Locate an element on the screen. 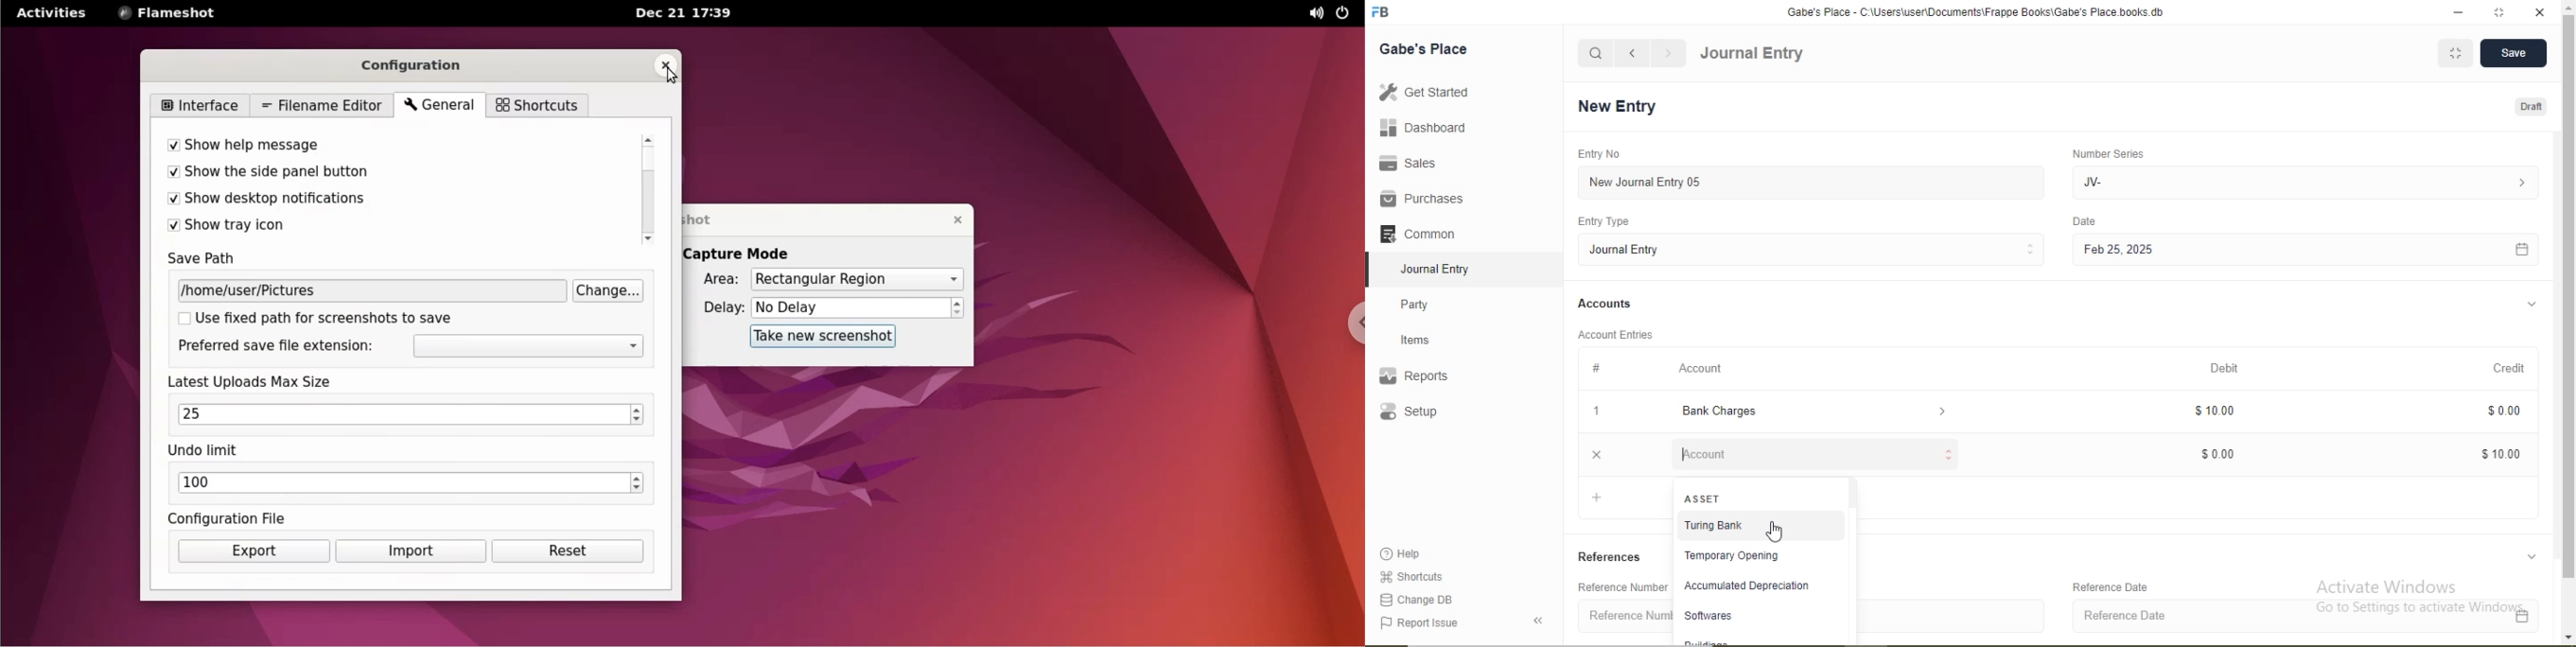 This screenshot has height=672, width=2576. configuration file  is located at coordinates (232, 518).